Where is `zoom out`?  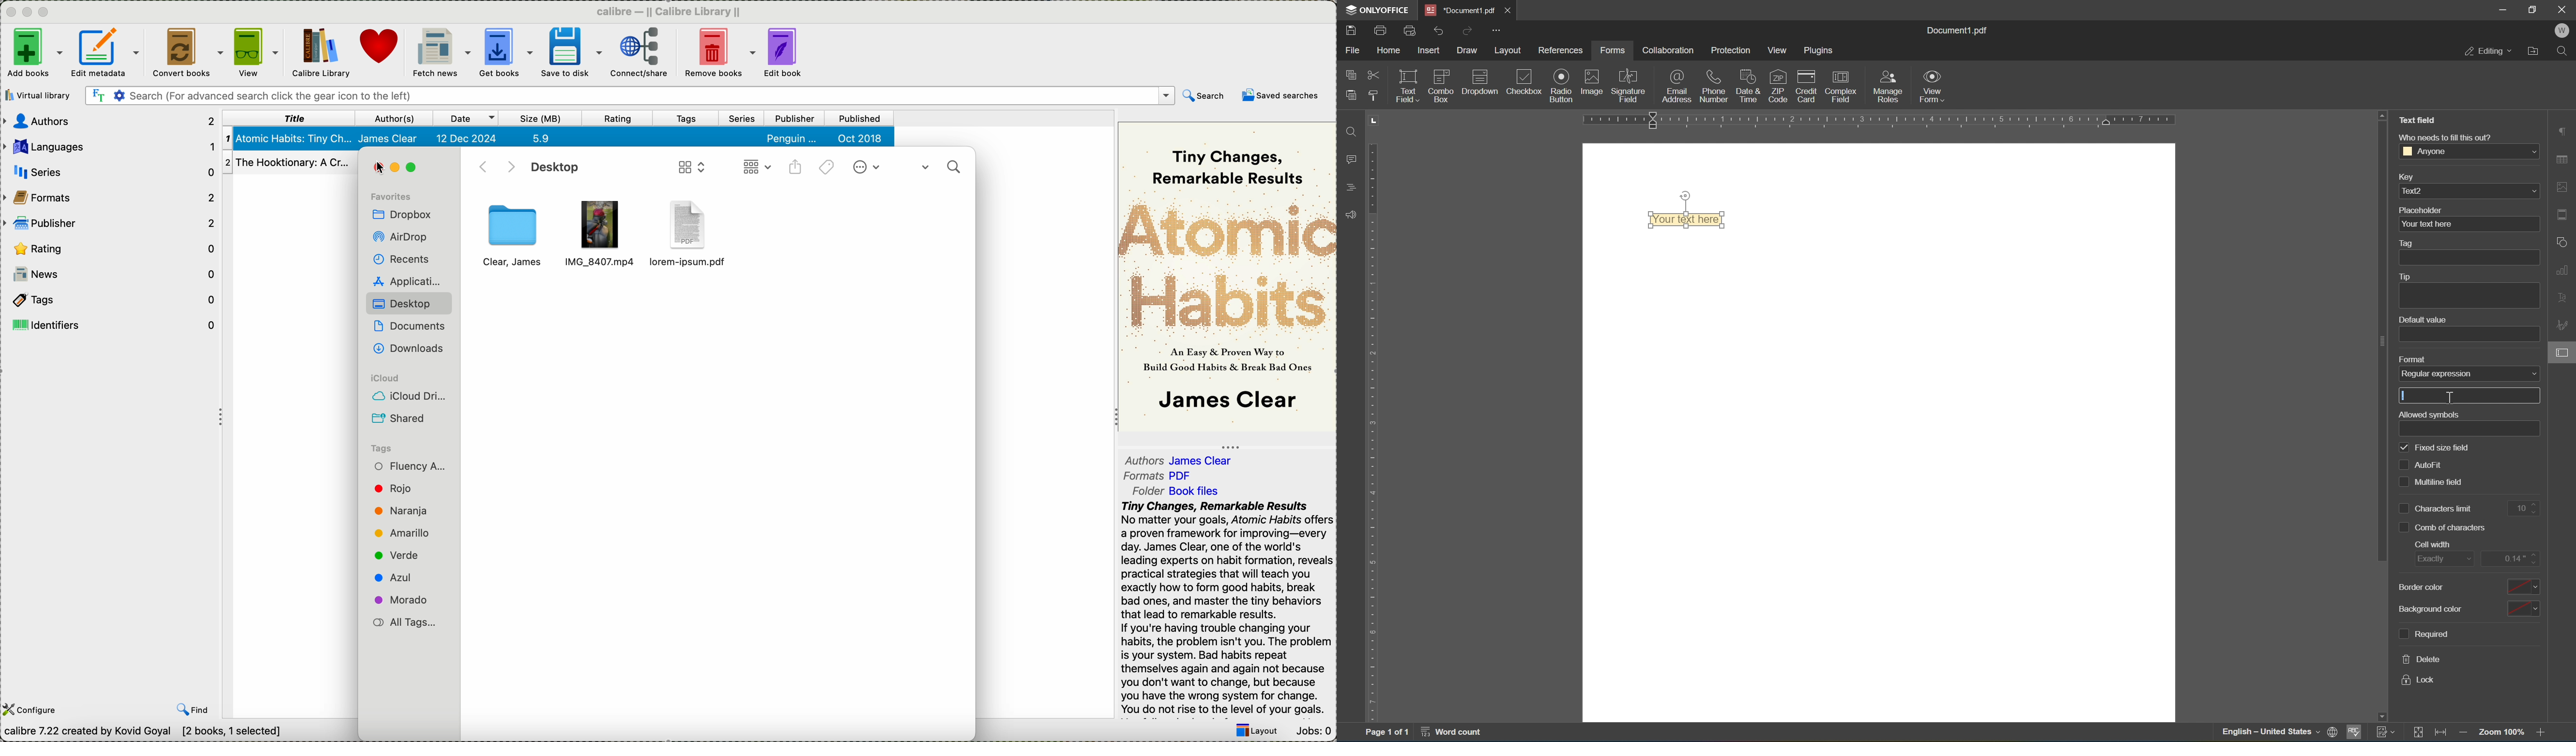 zoom out is located at coordinates (2465, 733).